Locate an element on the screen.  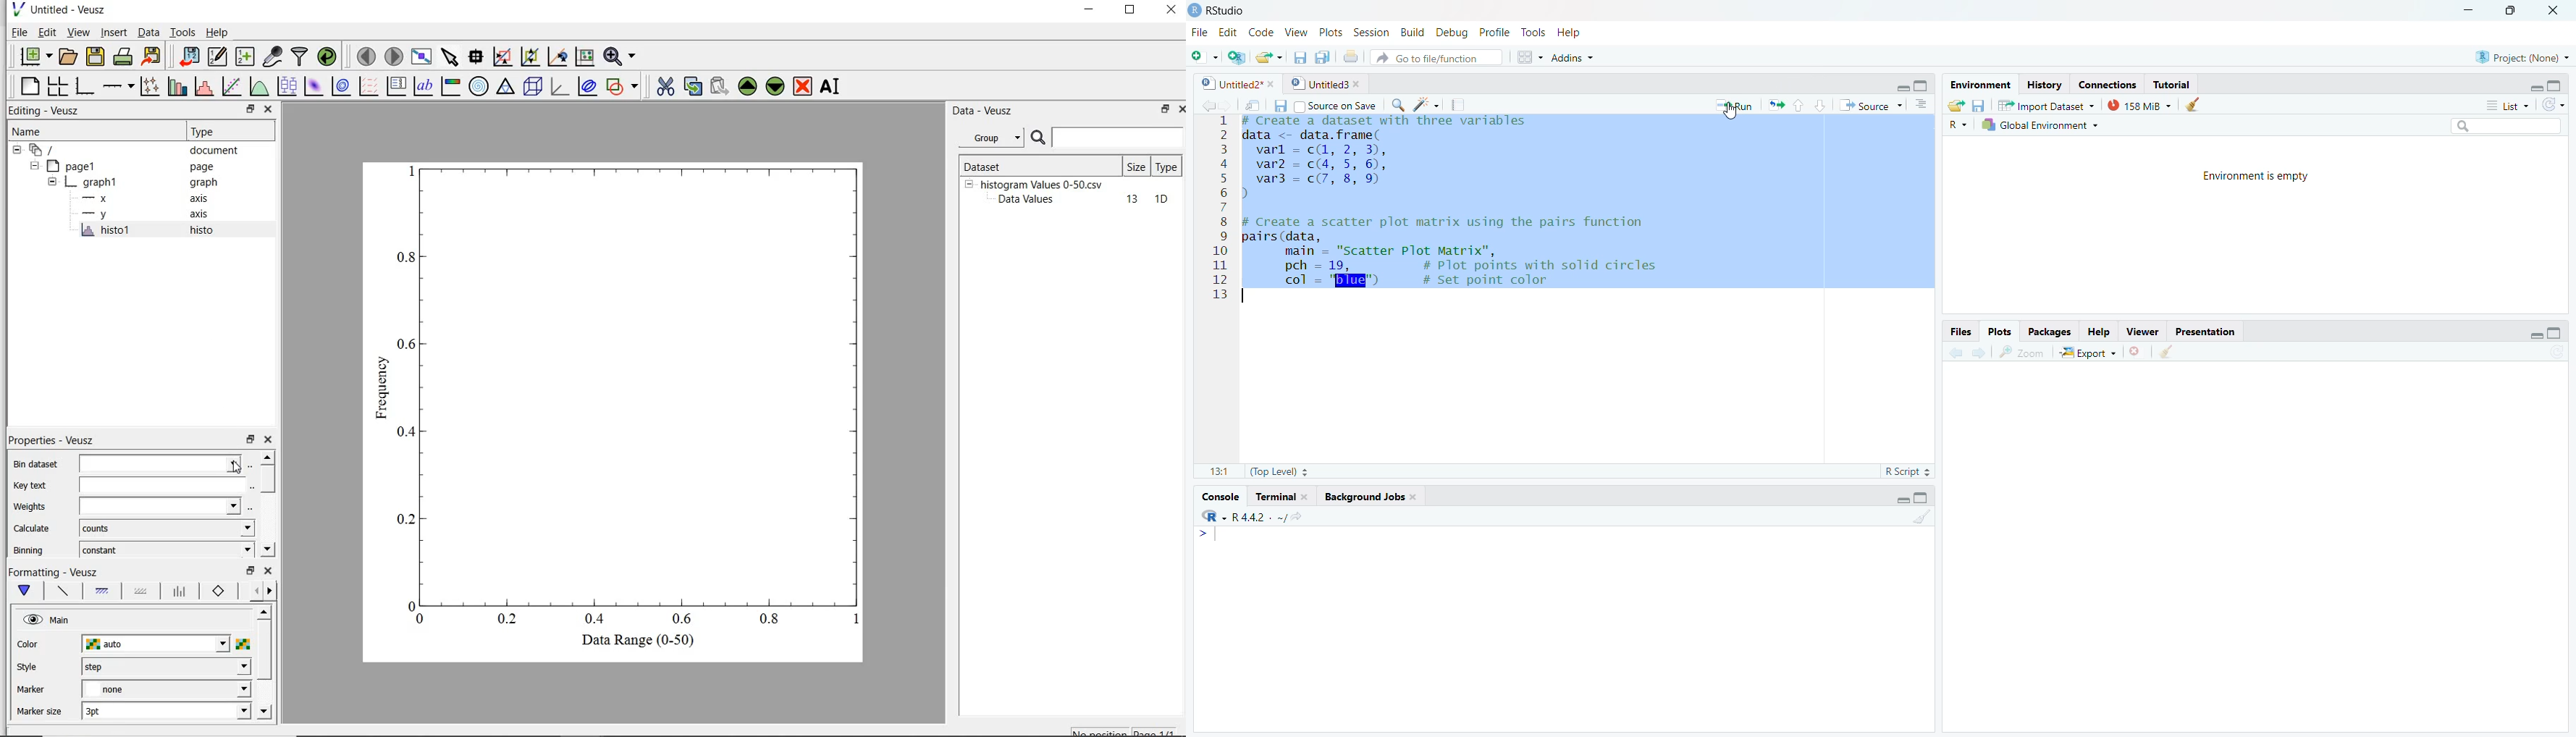
Dataset is located at coordinates (1005, 164).